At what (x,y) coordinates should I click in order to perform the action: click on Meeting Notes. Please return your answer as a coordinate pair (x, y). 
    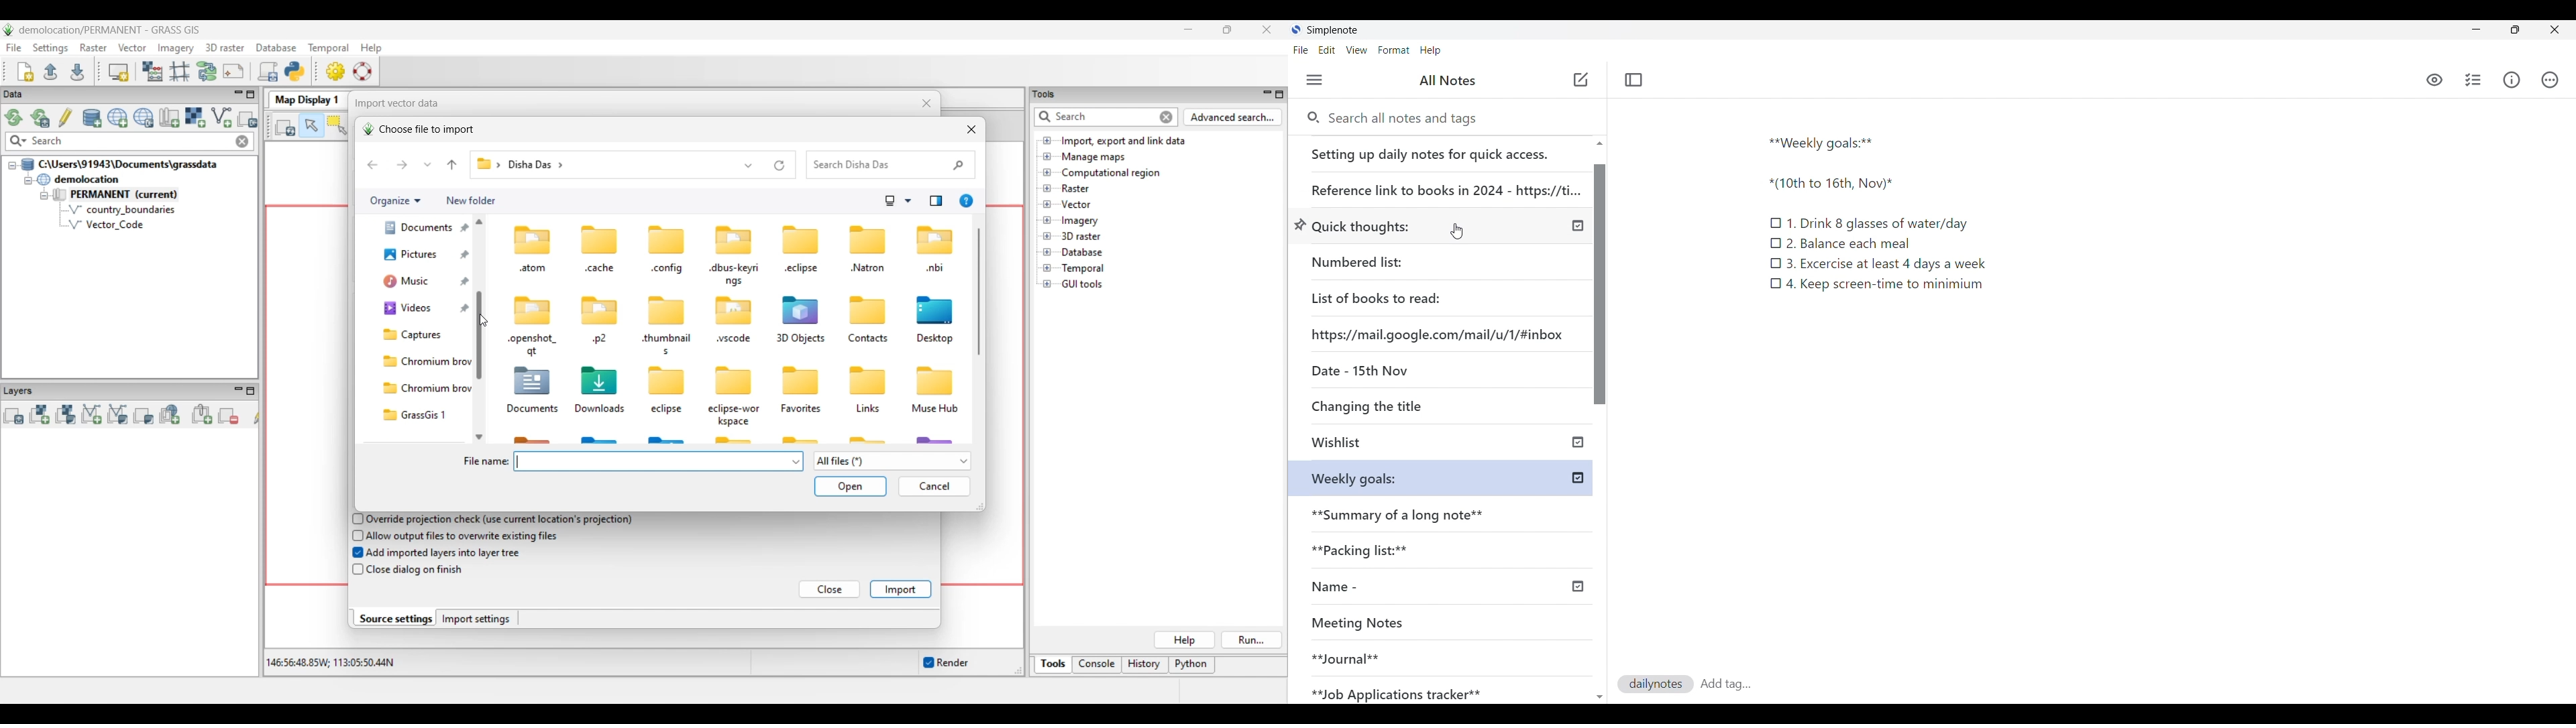
    Looking at the image, I should click on (1424, 624).